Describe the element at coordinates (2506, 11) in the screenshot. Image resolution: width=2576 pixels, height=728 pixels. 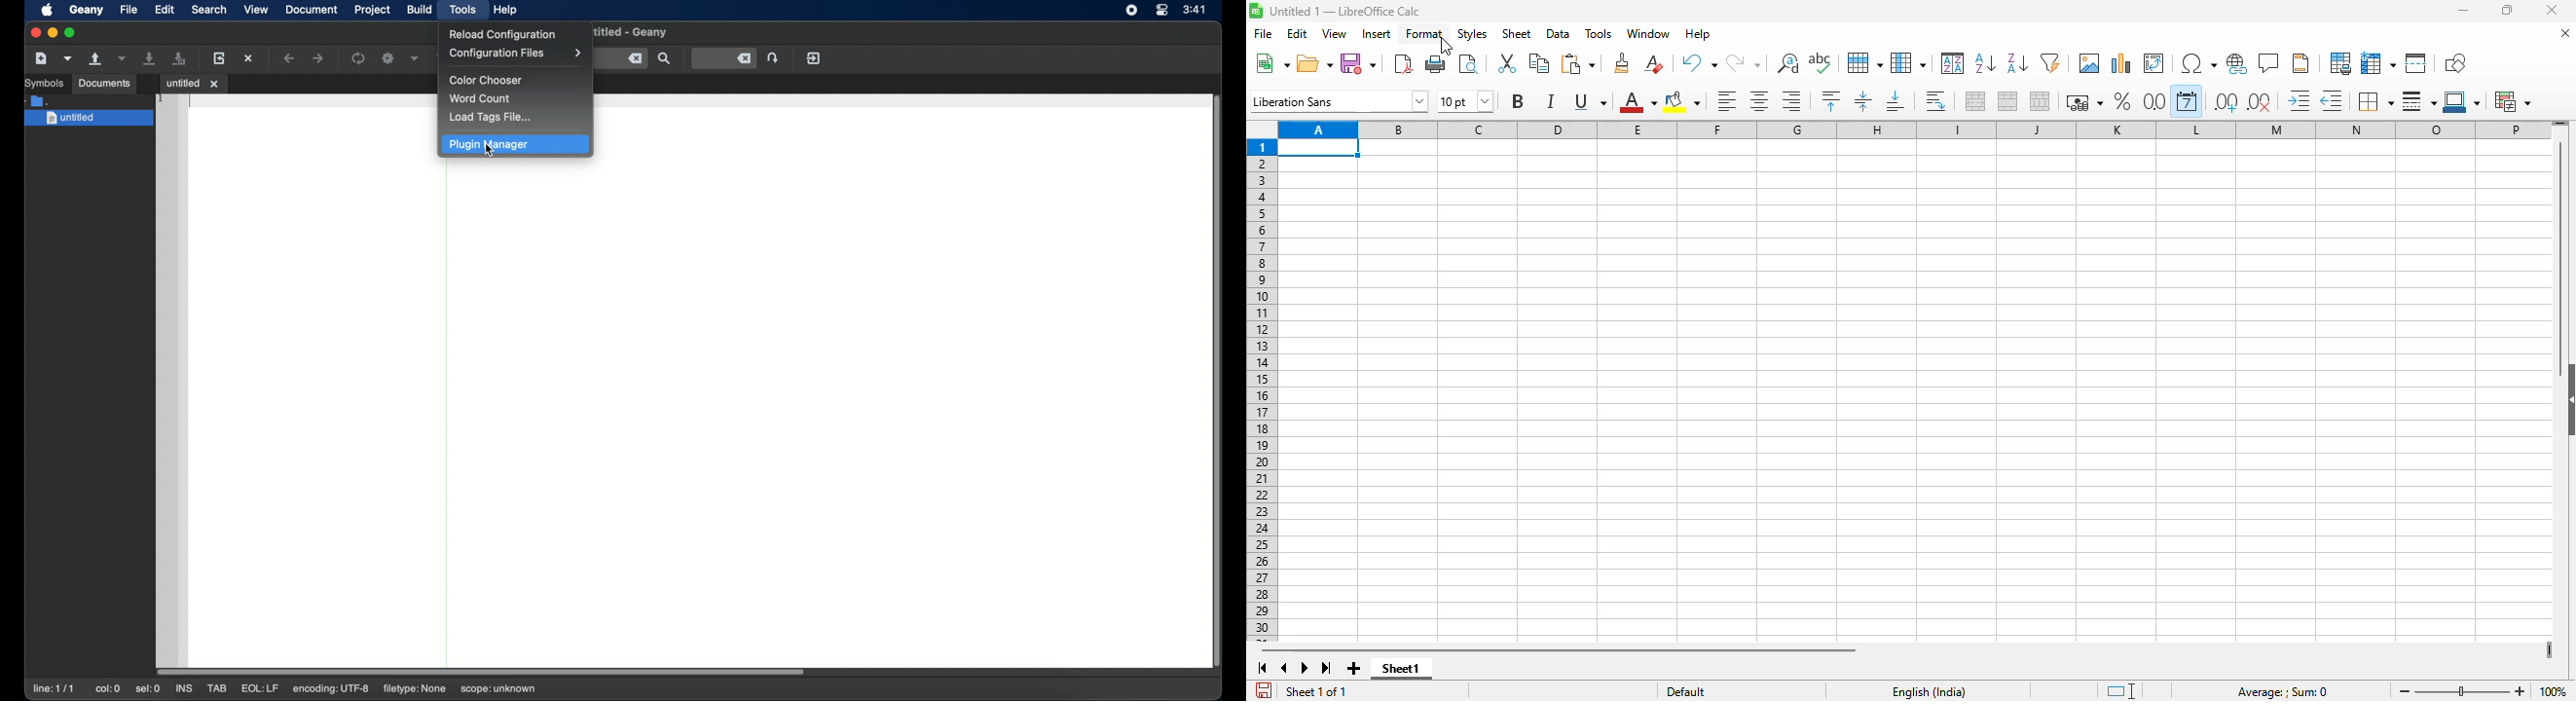
I see `maximize` at that location.